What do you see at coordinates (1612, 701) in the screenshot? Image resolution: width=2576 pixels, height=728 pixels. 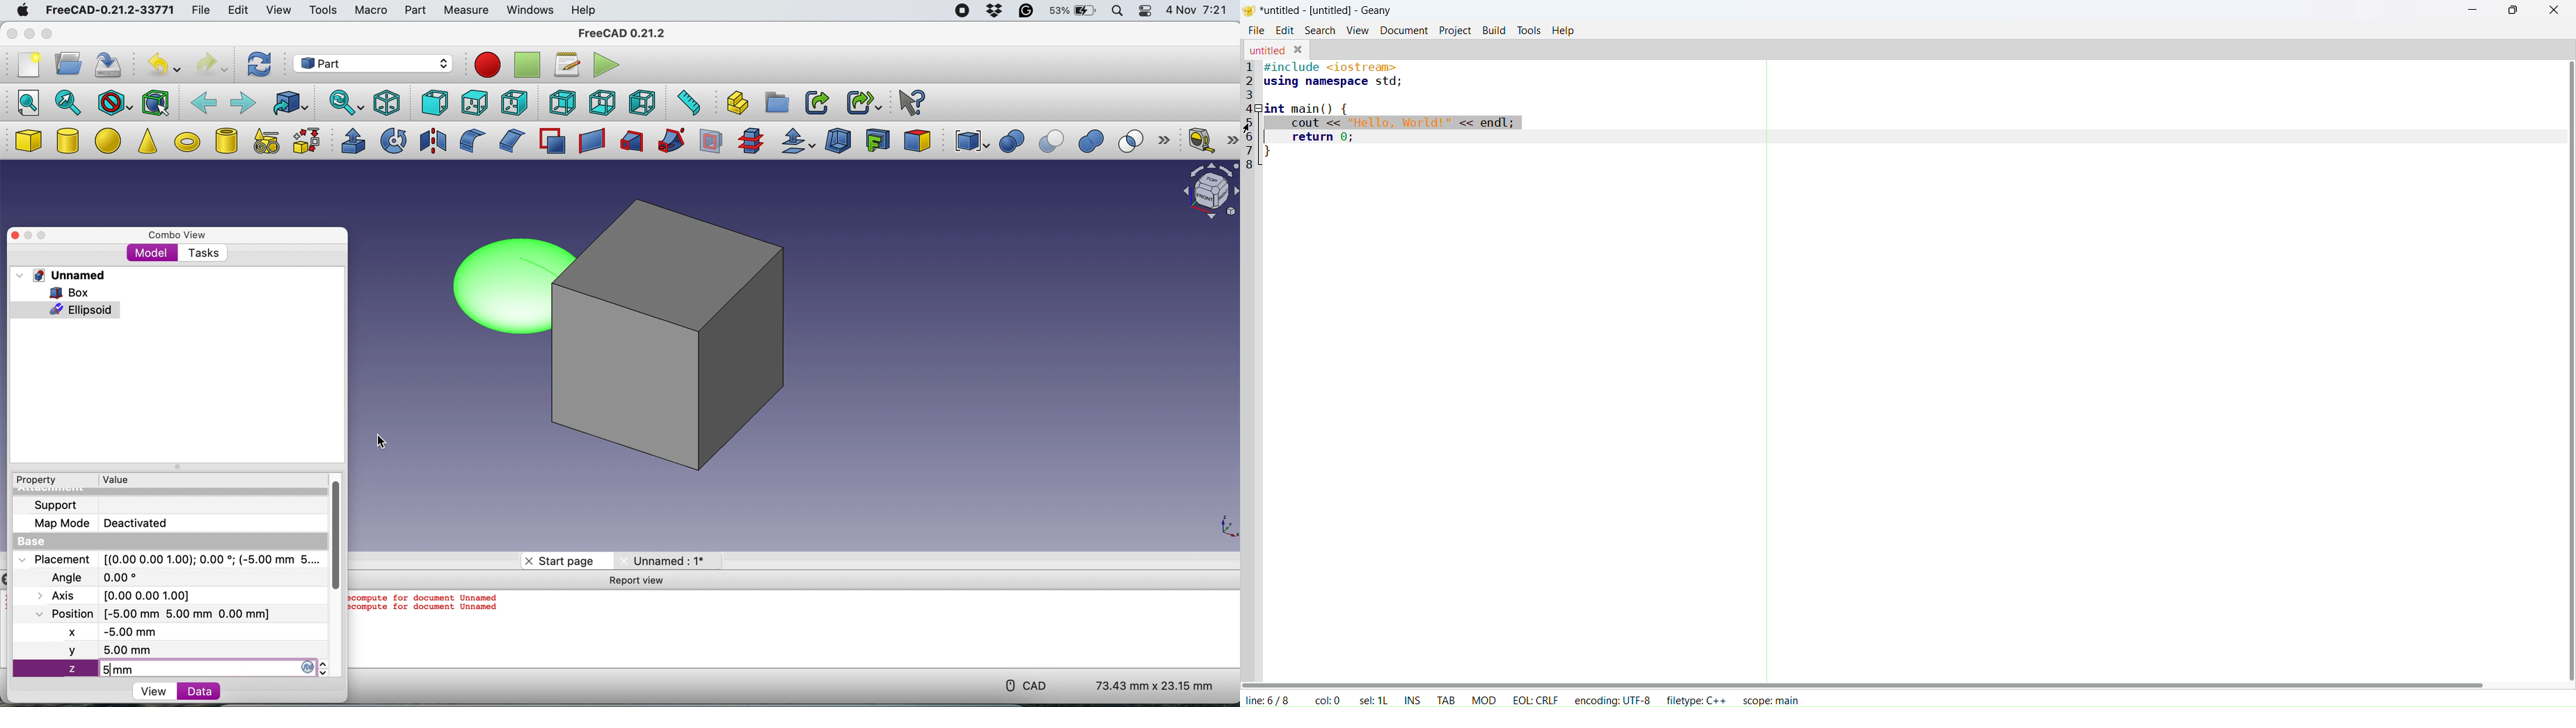 I see `encoding: UTF-8` at bounding box center [1612, 701].